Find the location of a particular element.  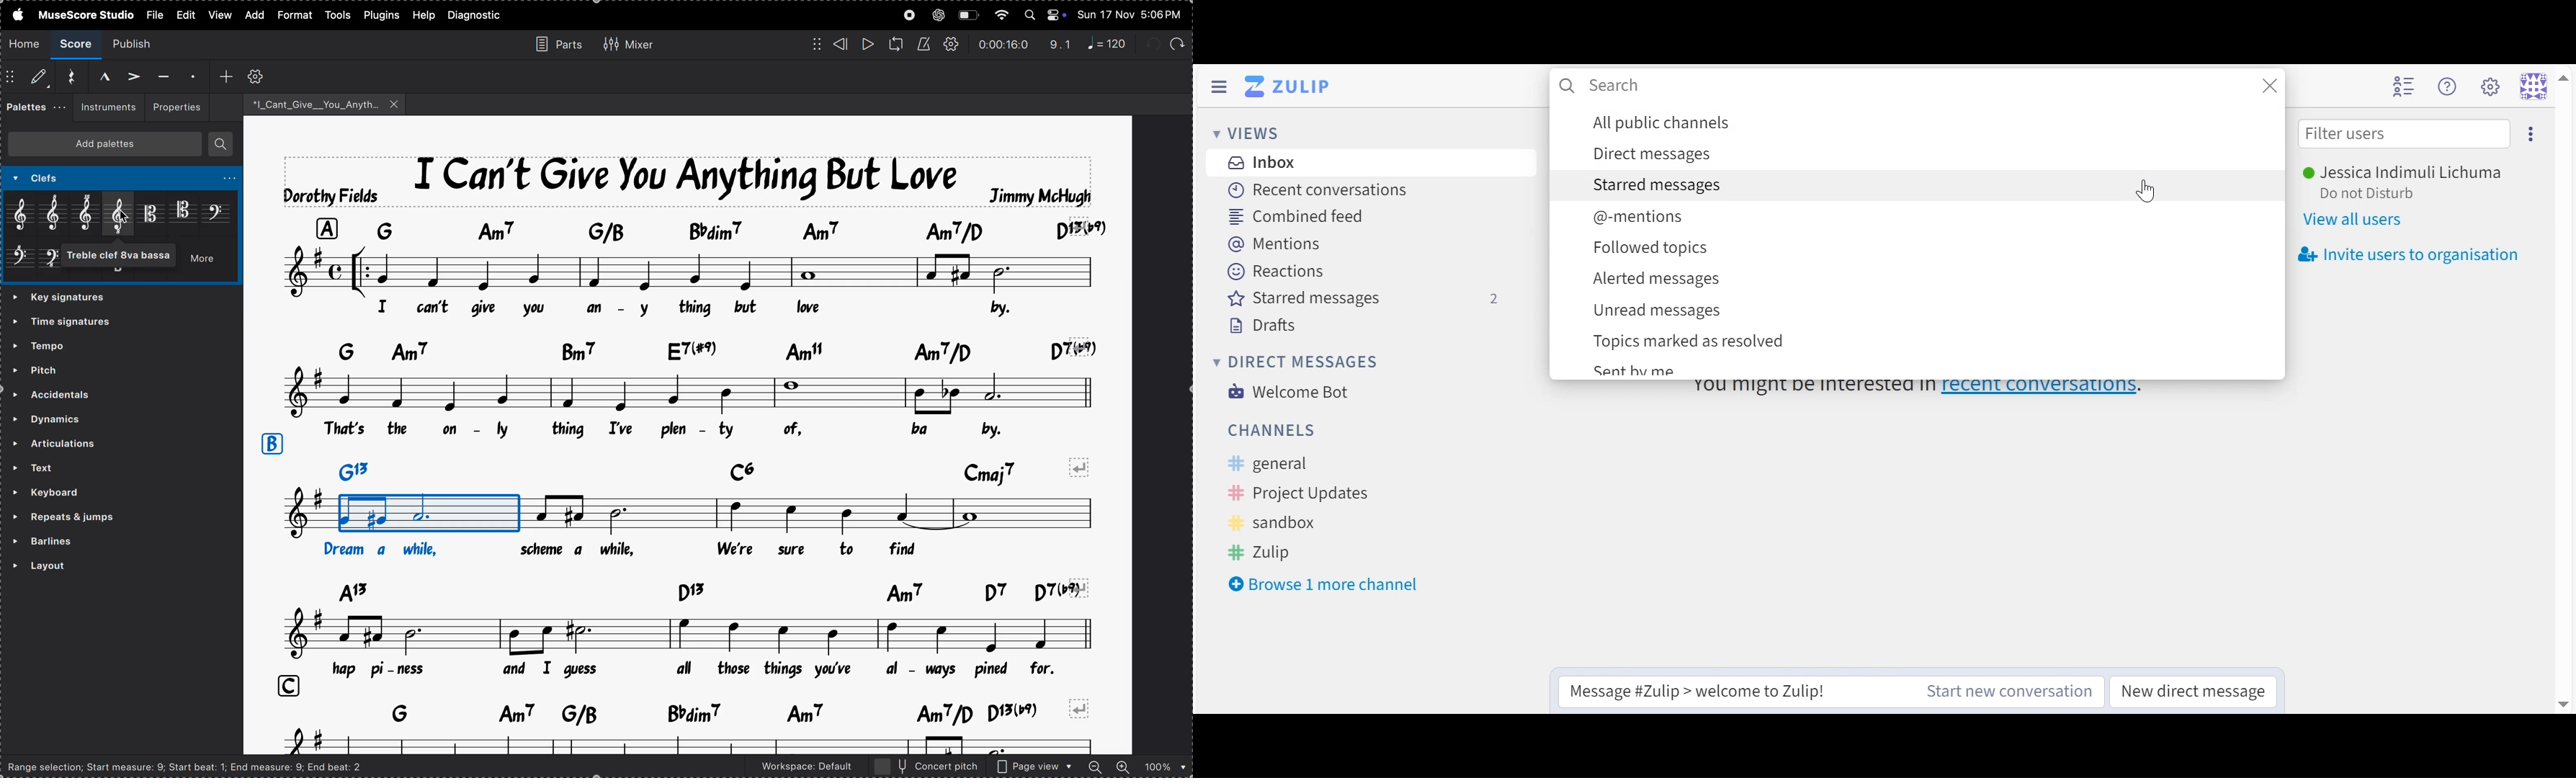

Cursor is located at coordinates (2150, 193).